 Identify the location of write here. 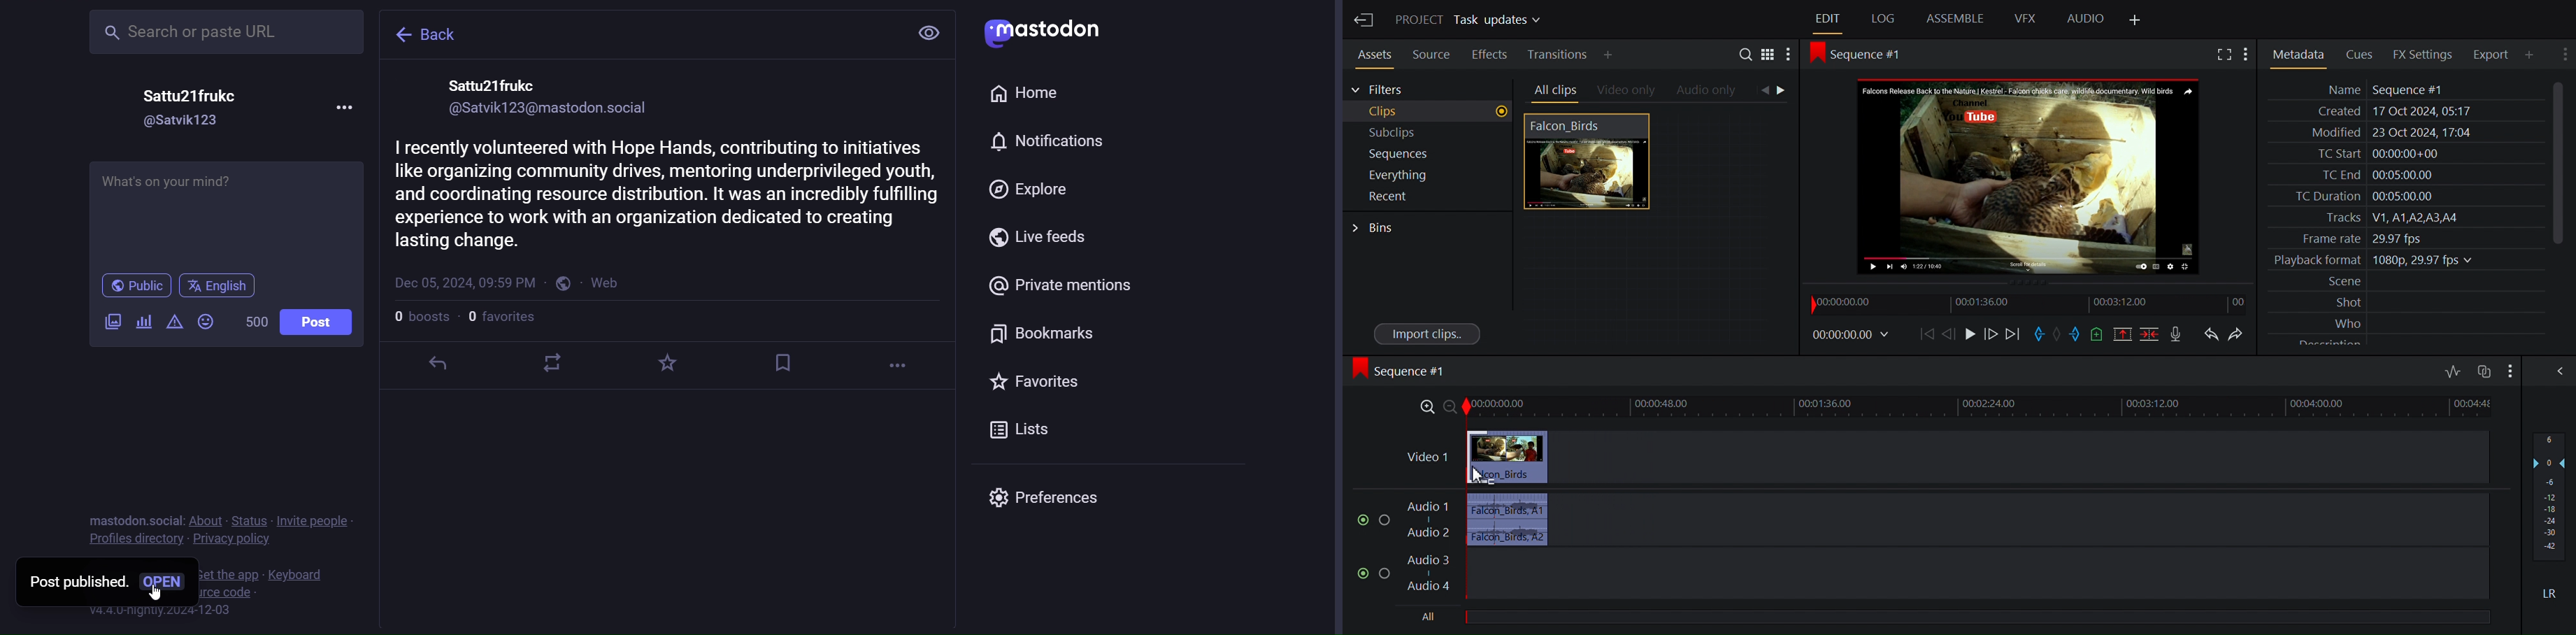
(227, 211).